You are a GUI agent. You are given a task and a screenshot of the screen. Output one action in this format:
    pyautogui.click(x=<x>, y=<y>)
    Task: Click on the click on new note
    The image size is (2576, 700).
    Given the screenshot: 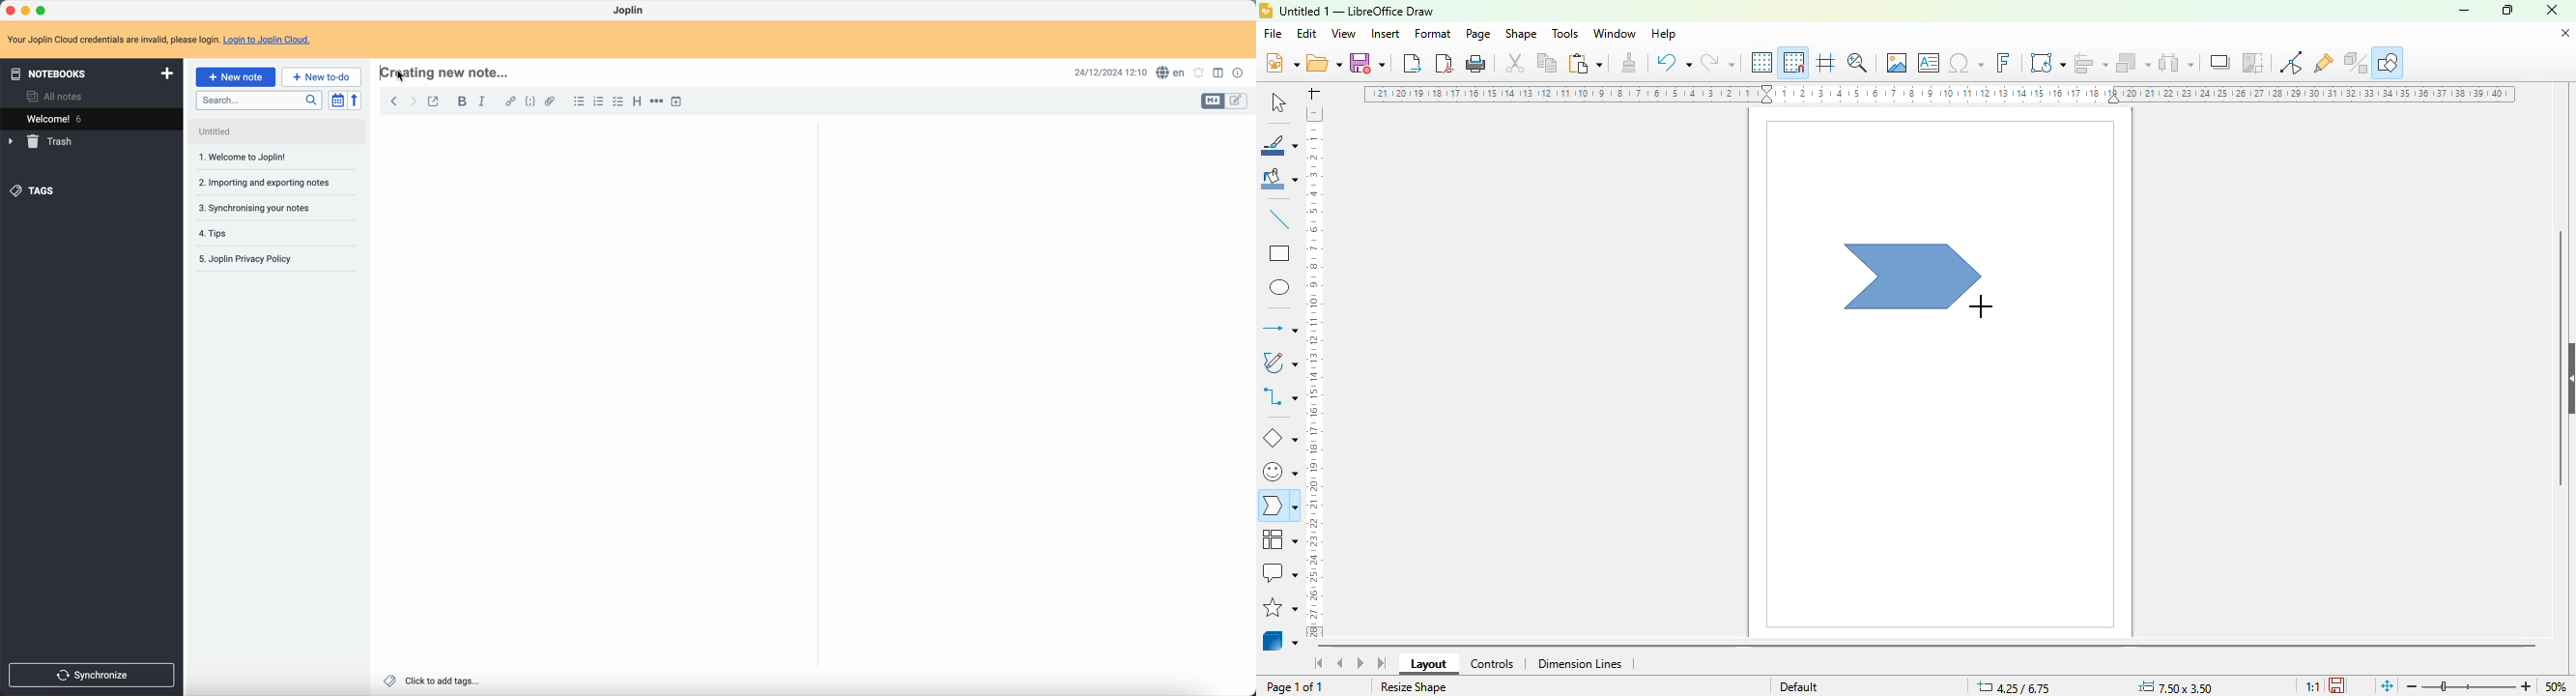 What is the action you would take?
    pyautogui.click(x=236, y=77)
    